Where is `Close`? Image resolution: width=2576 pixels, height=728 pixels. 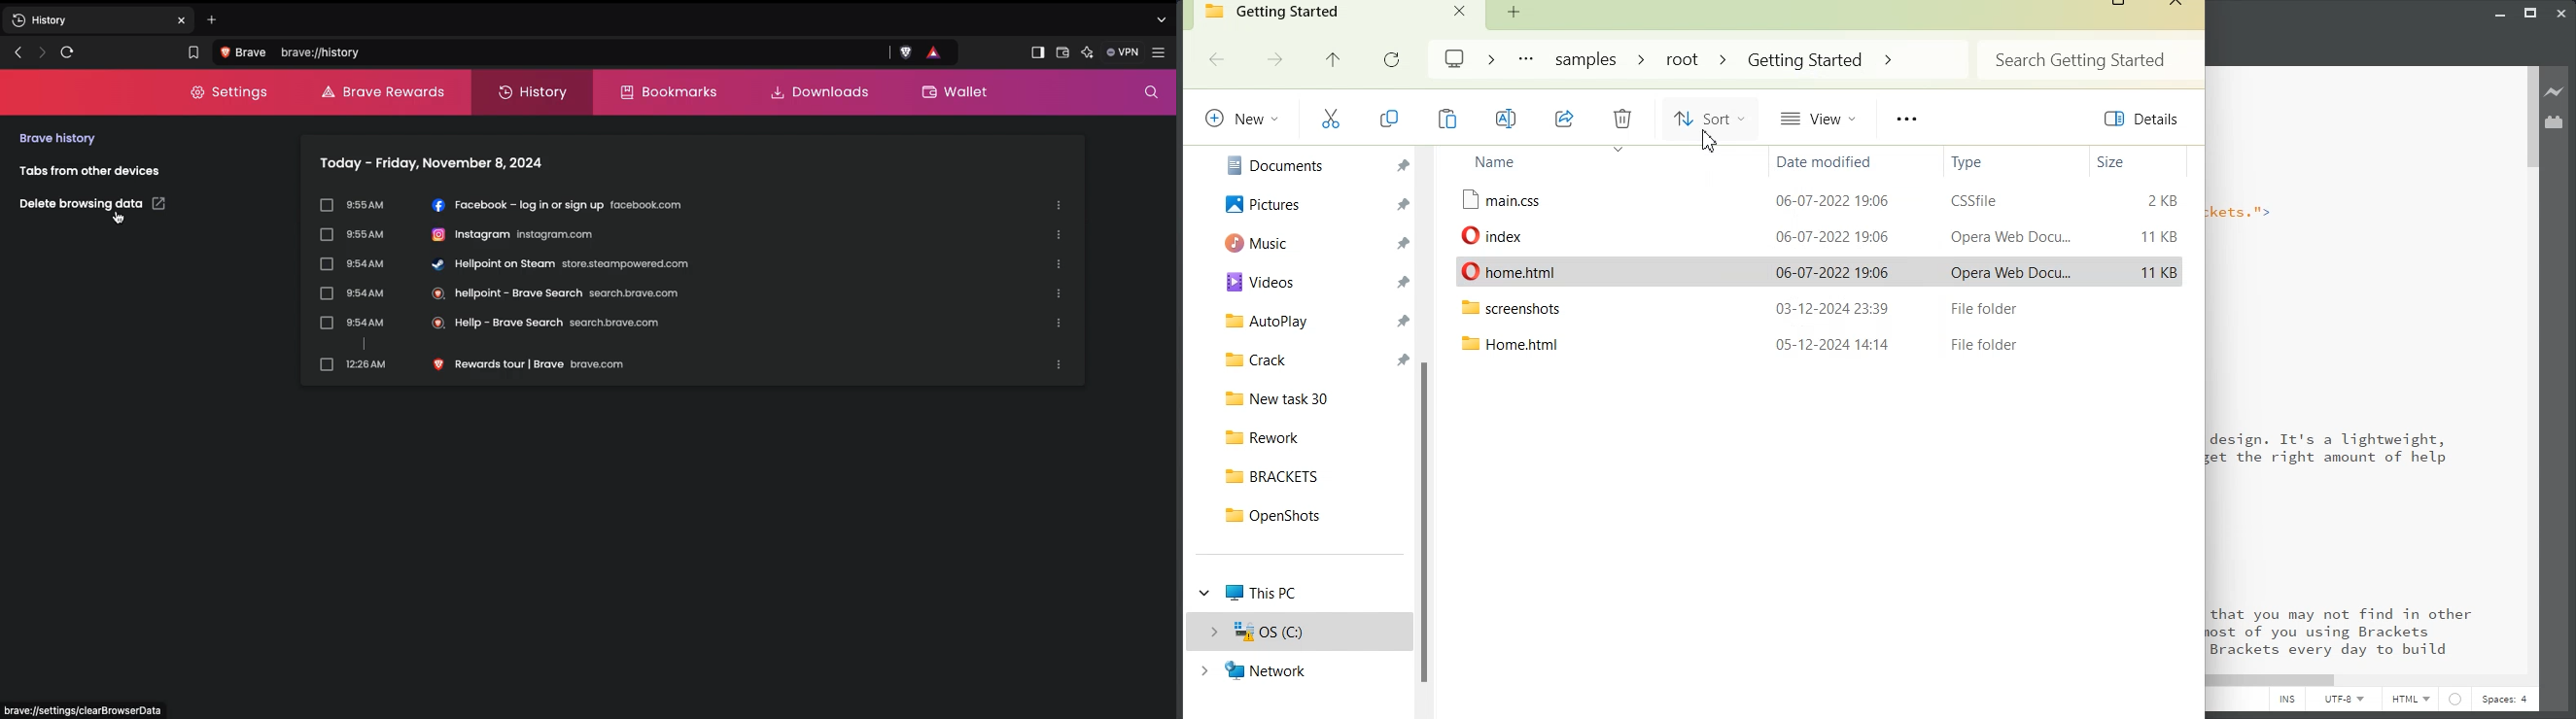 Close is located at coordinates (2175, 5).